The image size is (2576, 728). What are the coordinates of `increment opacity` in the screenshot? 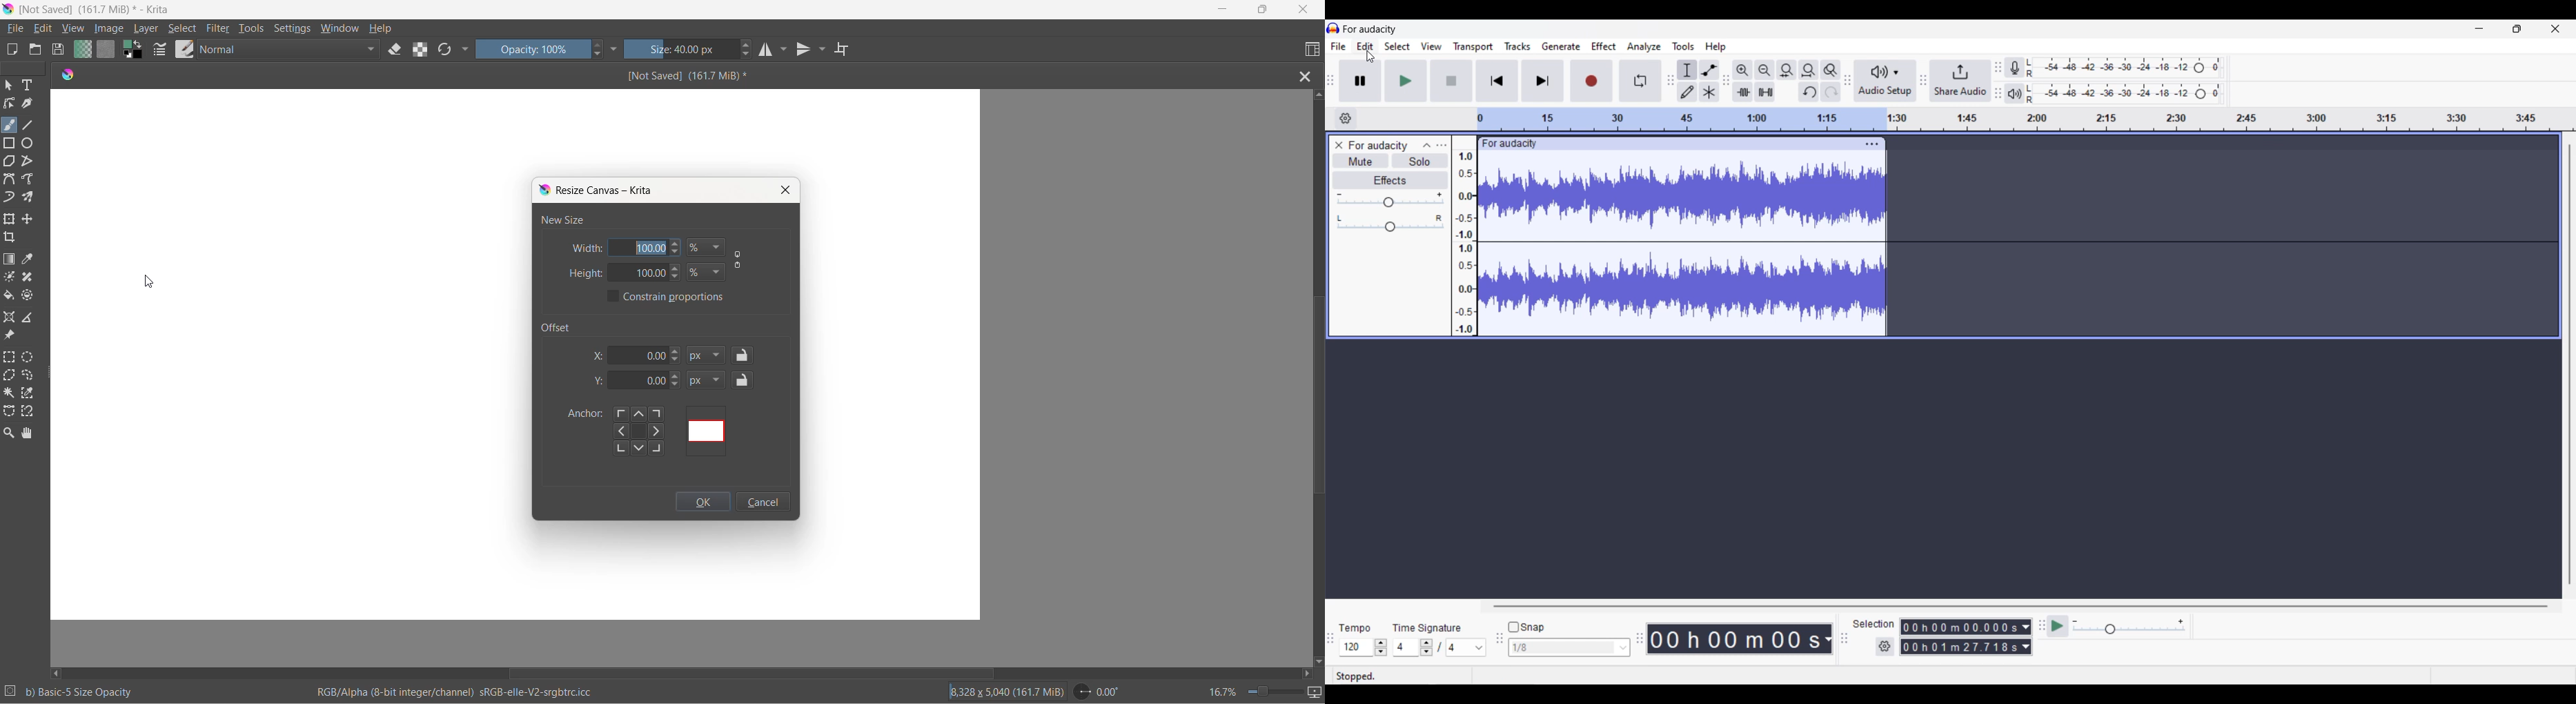 It's located at (598, 46).